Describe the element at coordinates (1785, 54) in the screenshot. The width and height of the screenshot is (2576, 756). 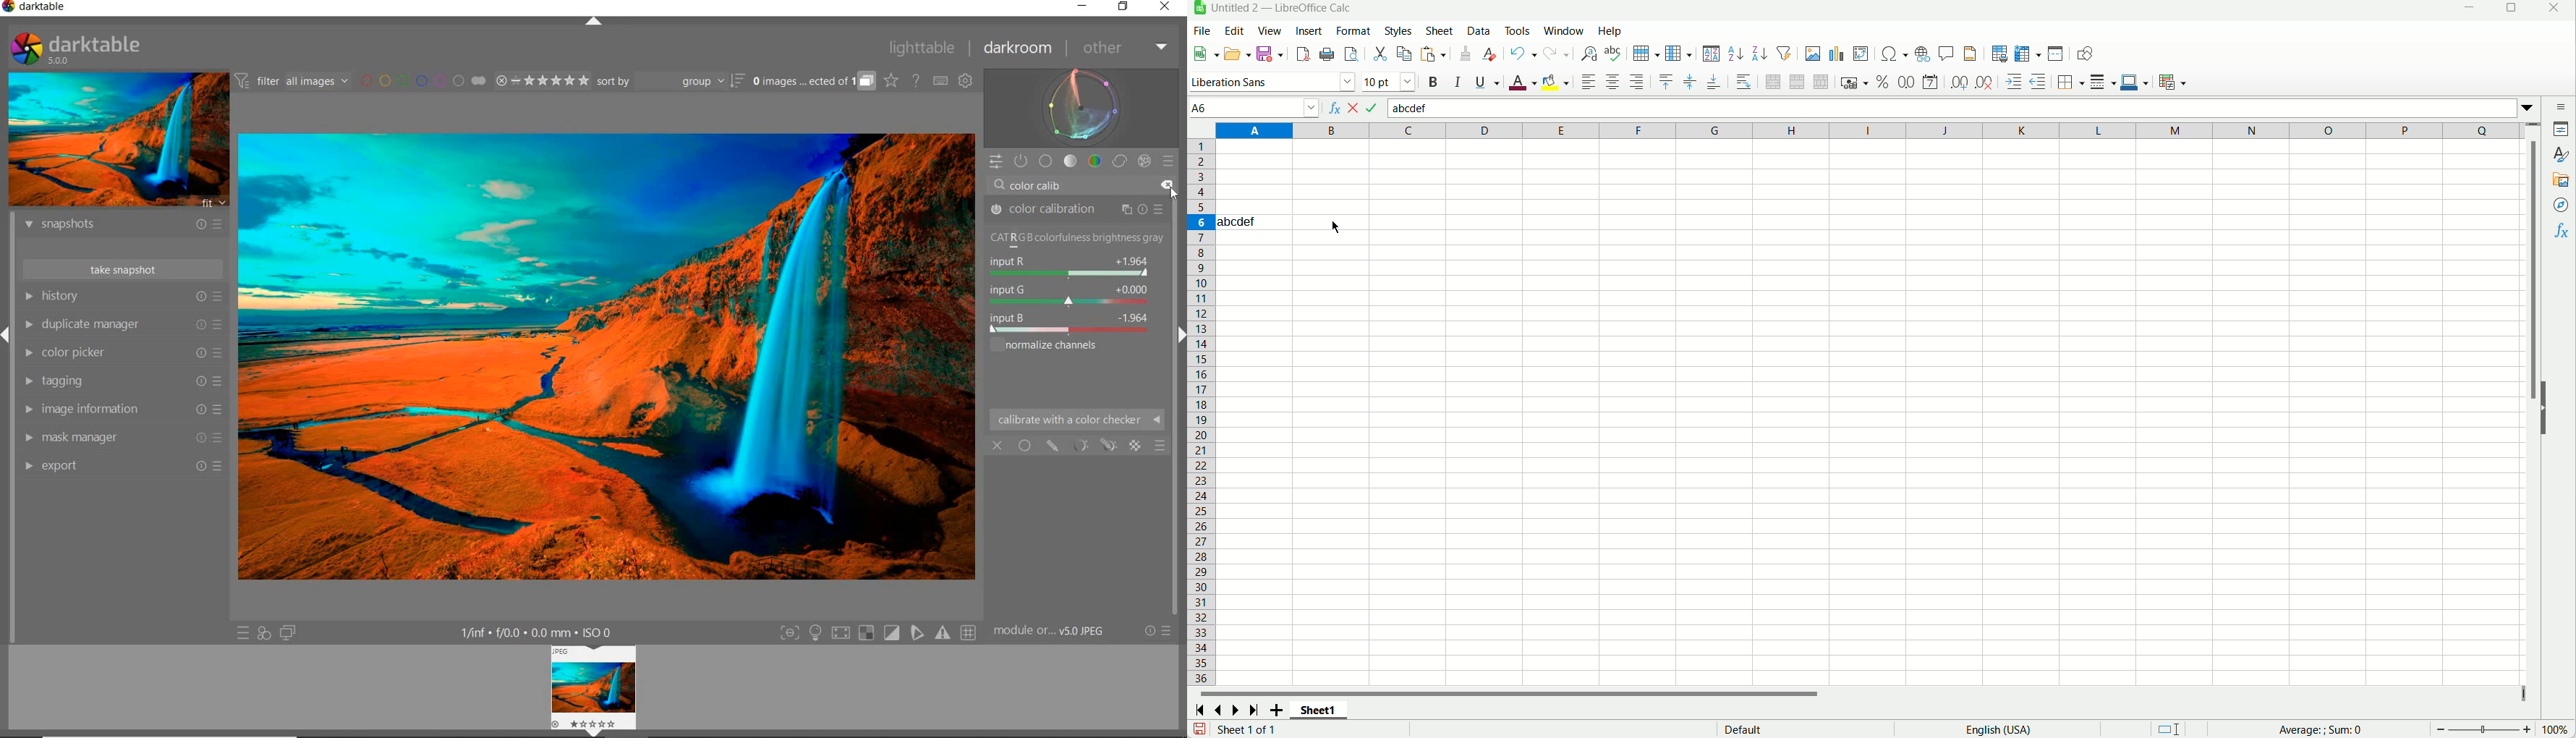
I see `auto filter` at that location.